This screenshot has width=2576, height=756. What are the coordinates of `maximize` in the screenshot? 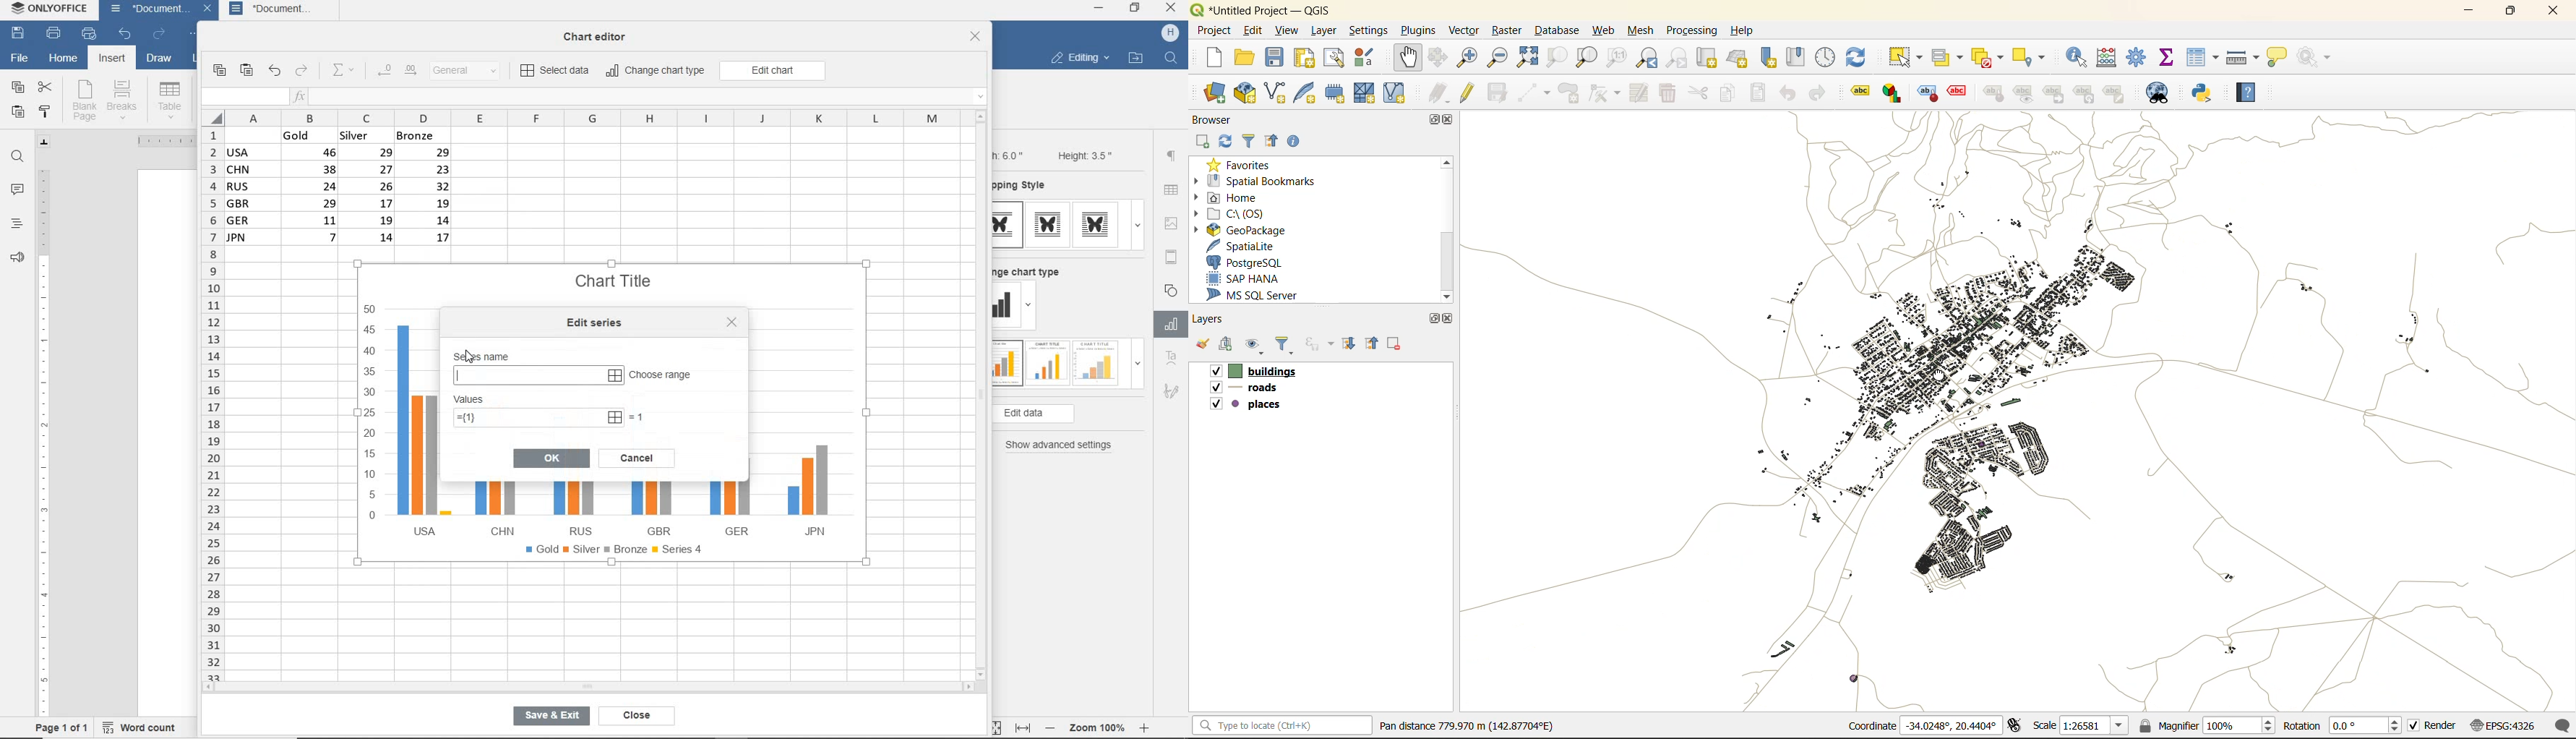 It's located at (1433, 317).